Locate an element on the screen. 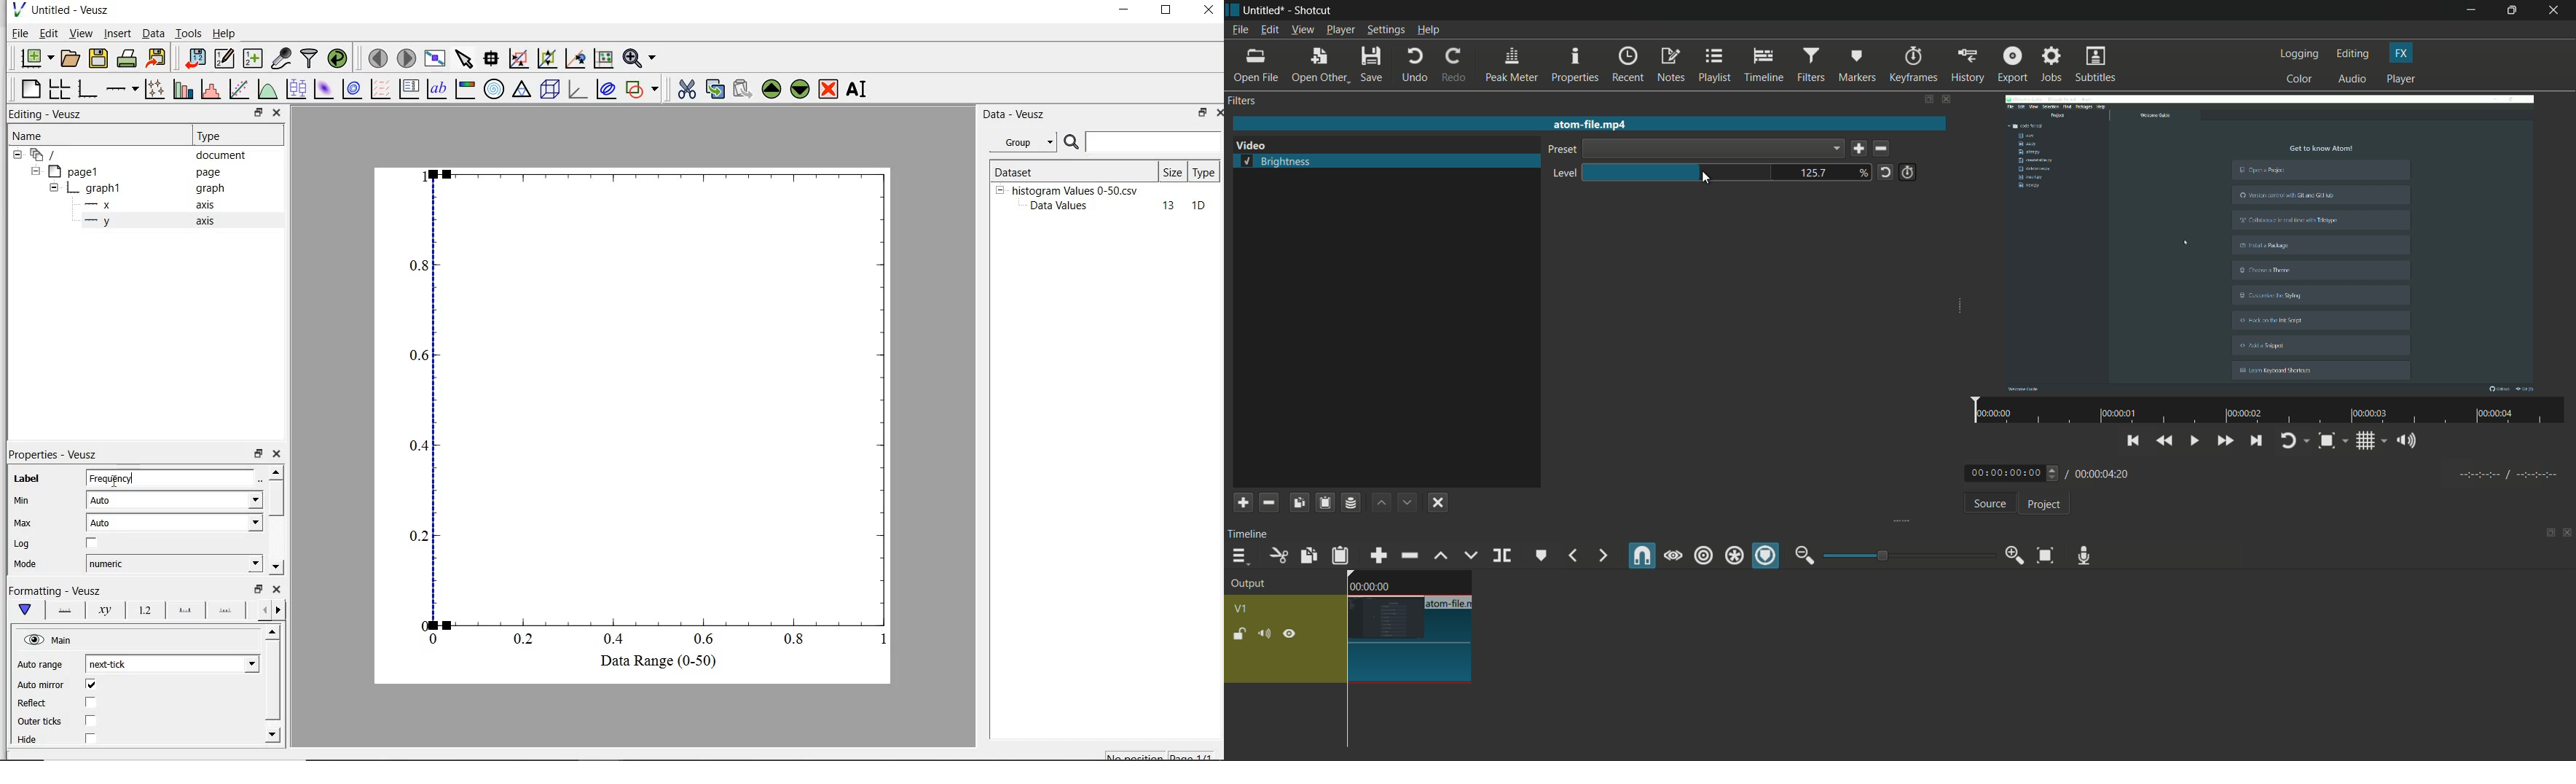  reset to default is located at coordinates (1885, 171).